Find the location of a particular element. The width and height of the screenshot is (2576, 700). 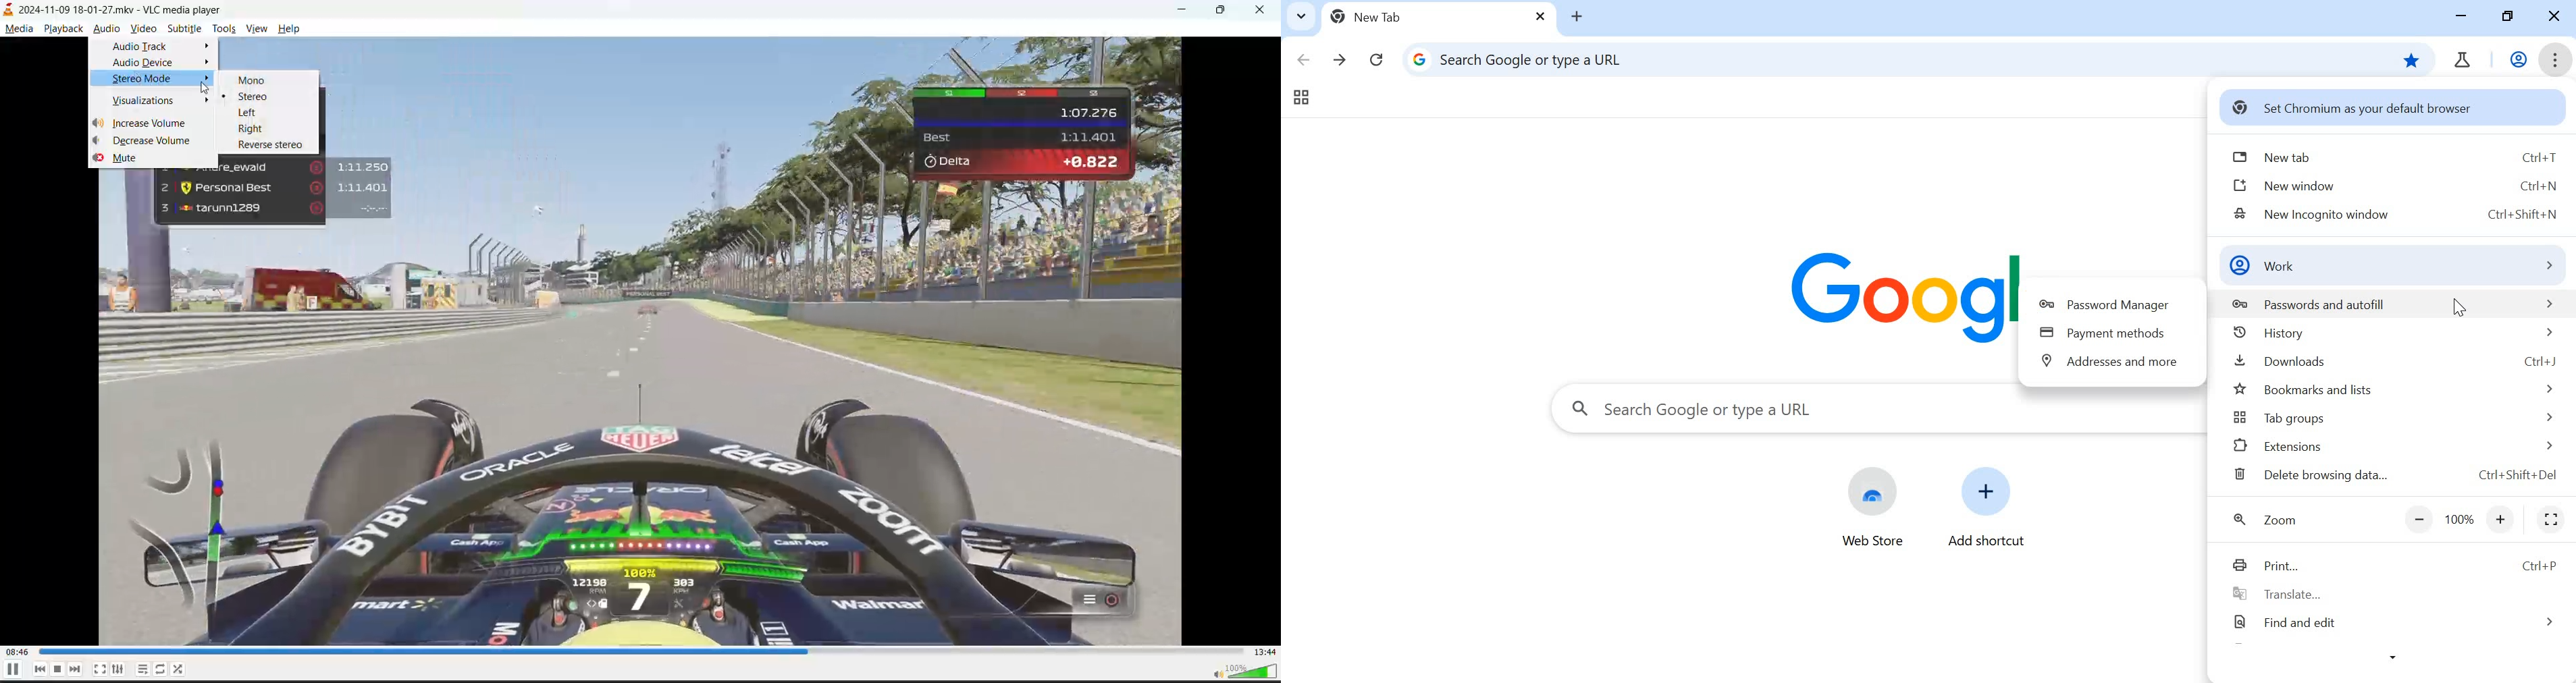

Audio track is located at coordinates (153, 45).